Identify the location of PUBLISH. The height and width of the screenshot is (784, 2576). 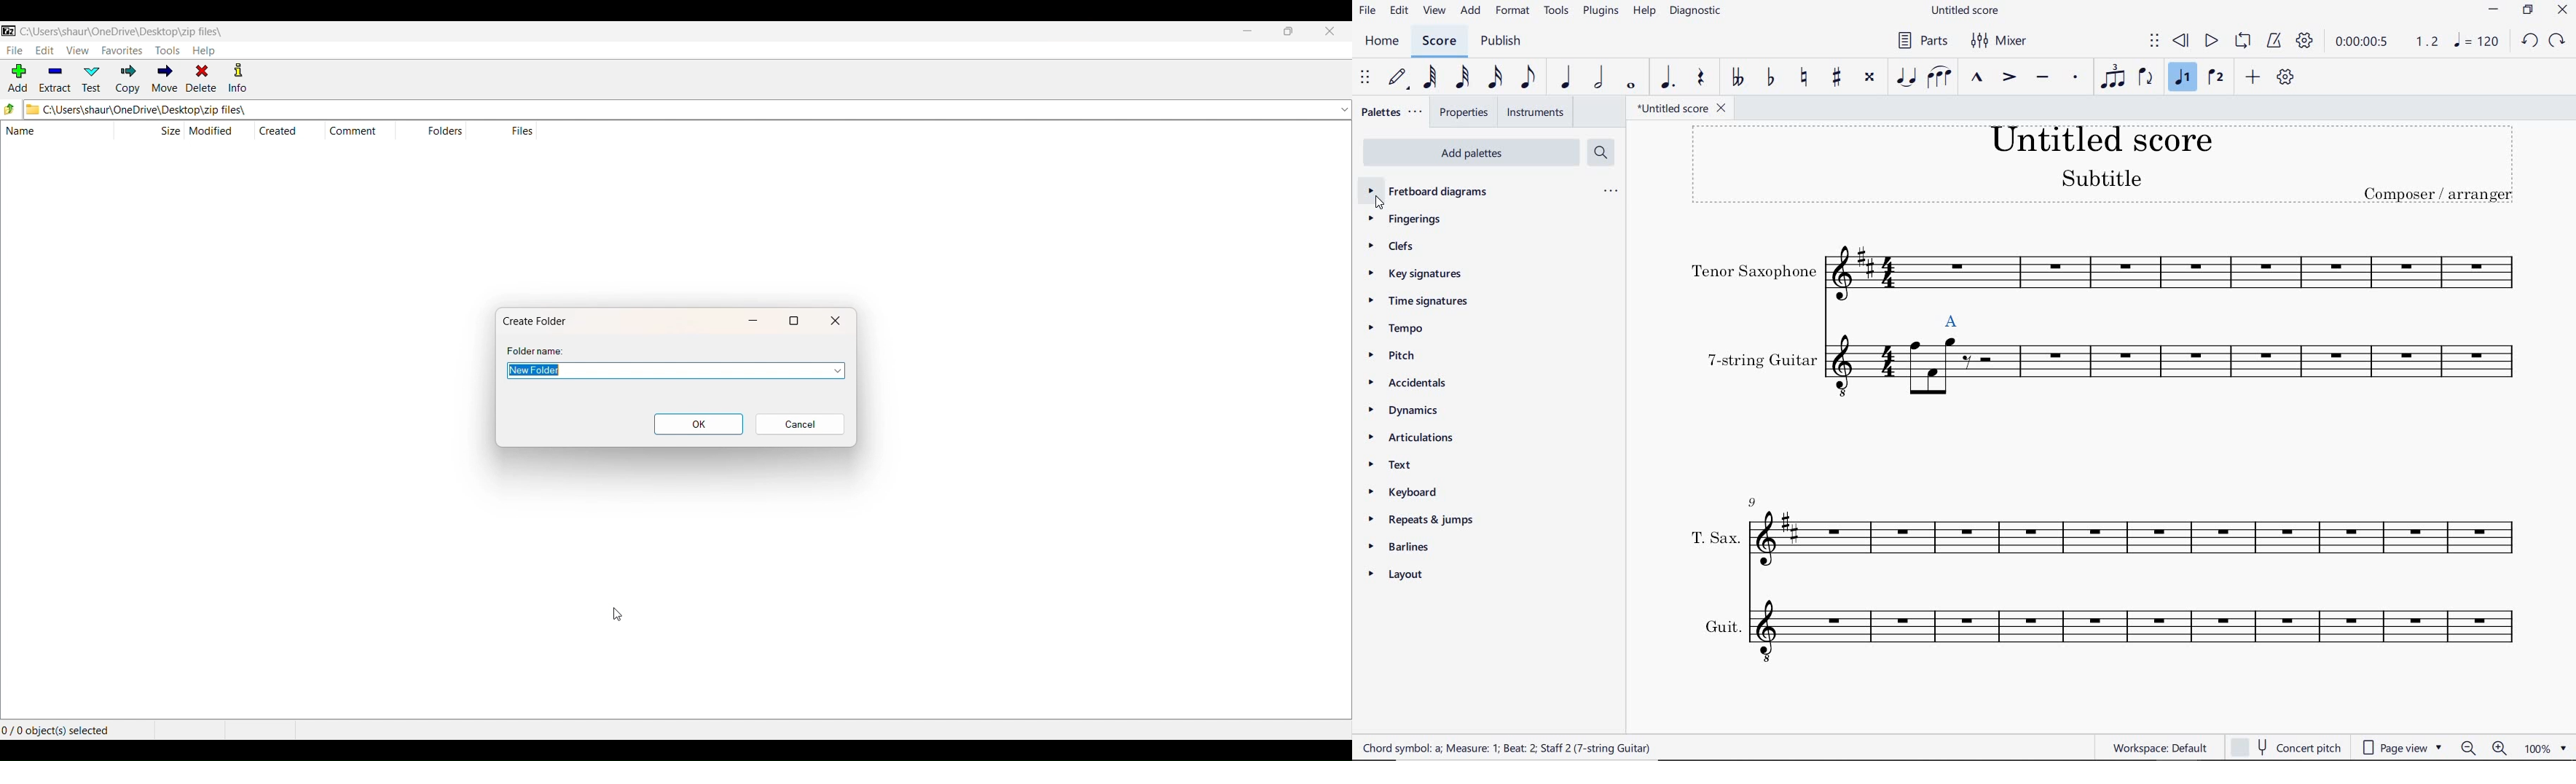
(1504, 39).